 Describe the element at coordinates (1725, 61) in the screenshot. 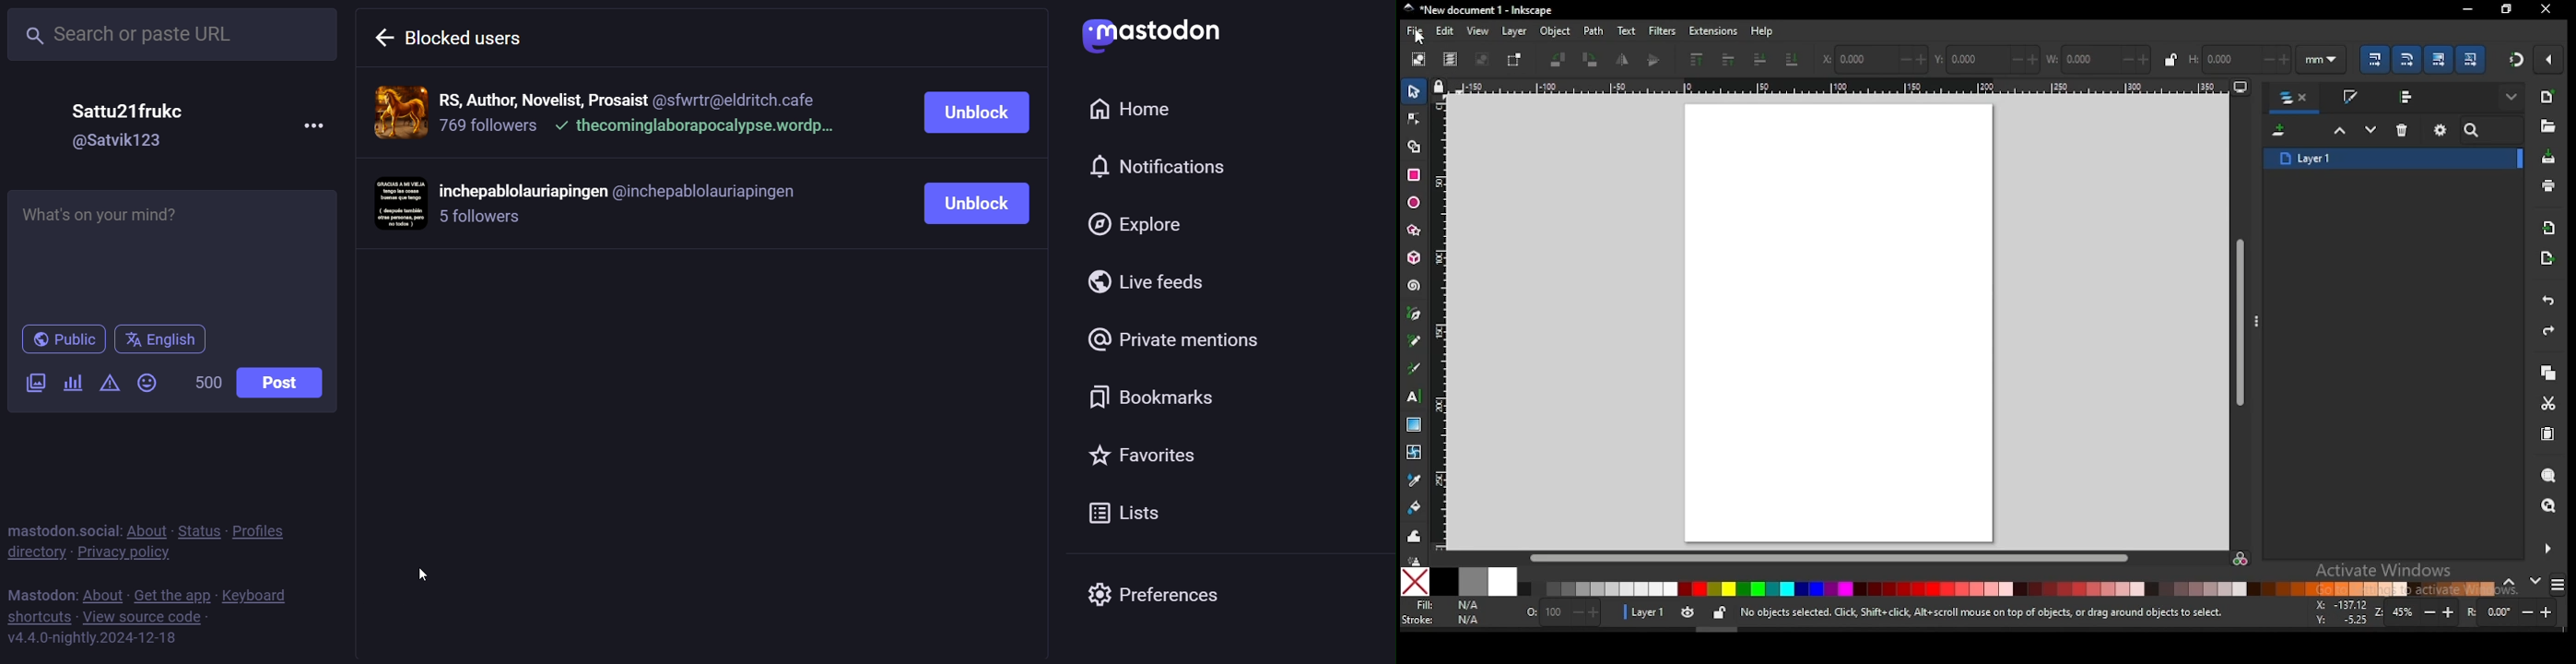

I see `raise` at that location.